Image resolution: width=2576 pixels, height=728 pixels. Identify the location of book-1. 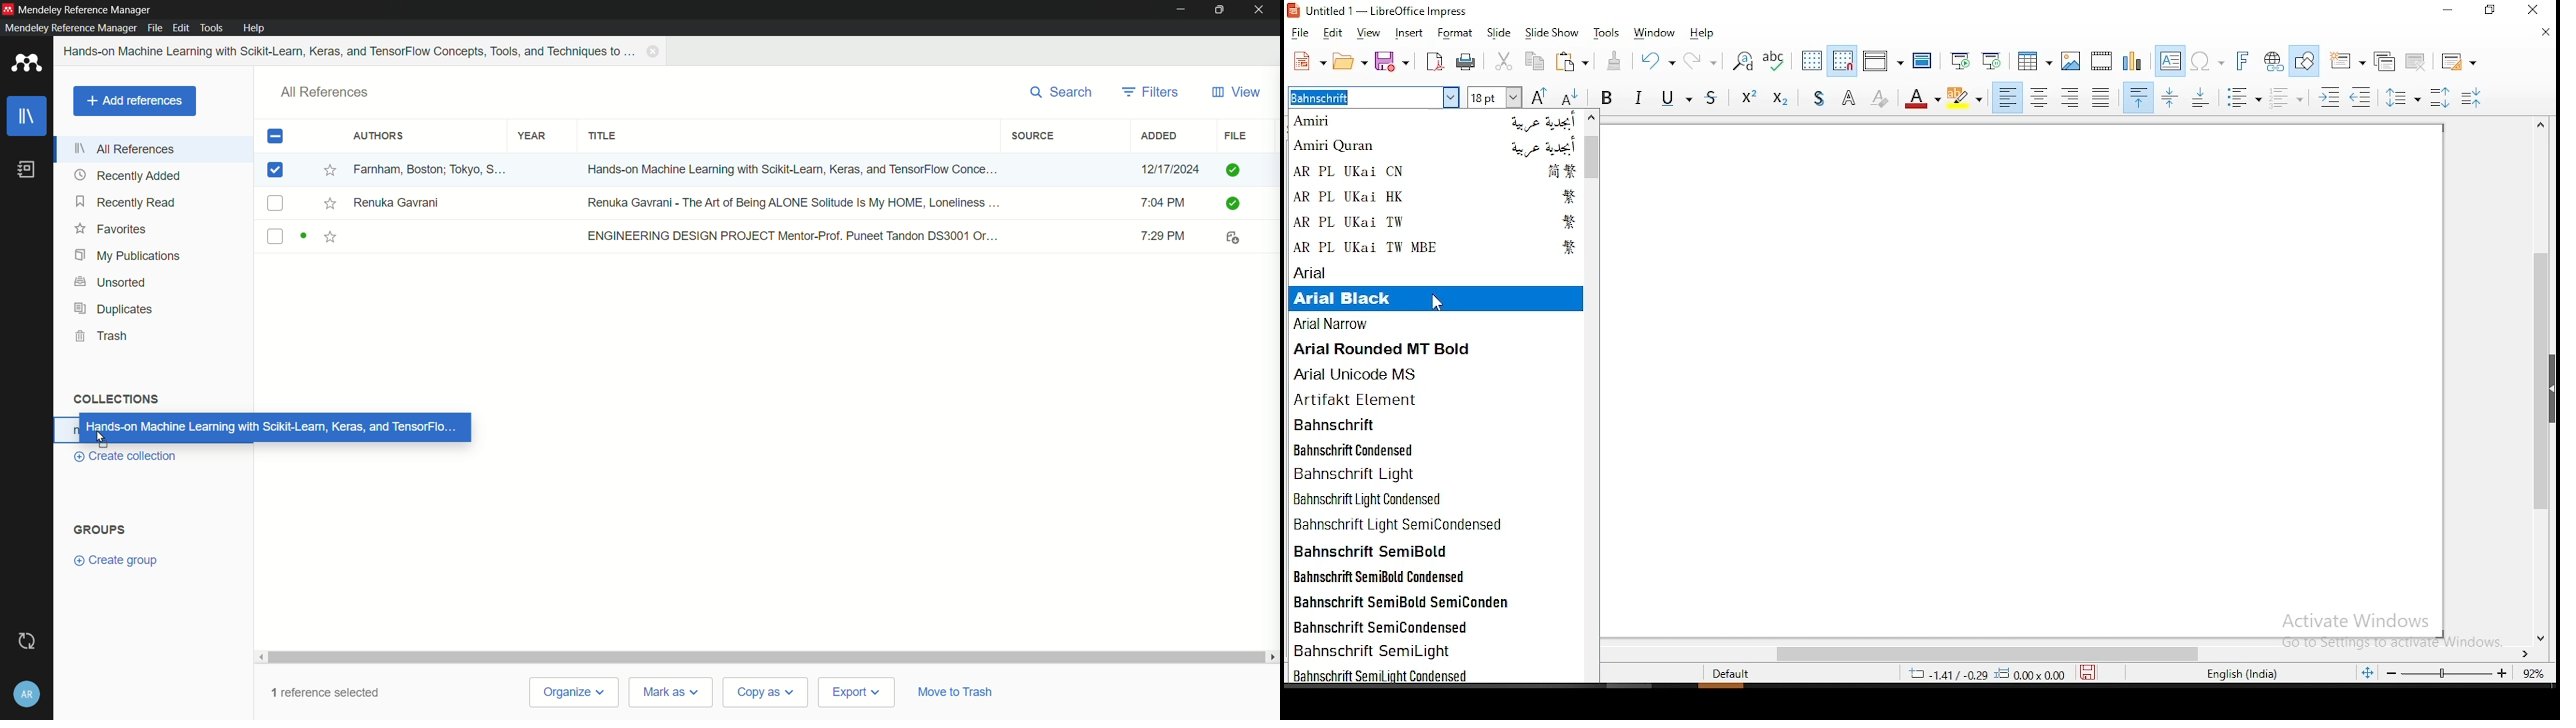
(761, 167).